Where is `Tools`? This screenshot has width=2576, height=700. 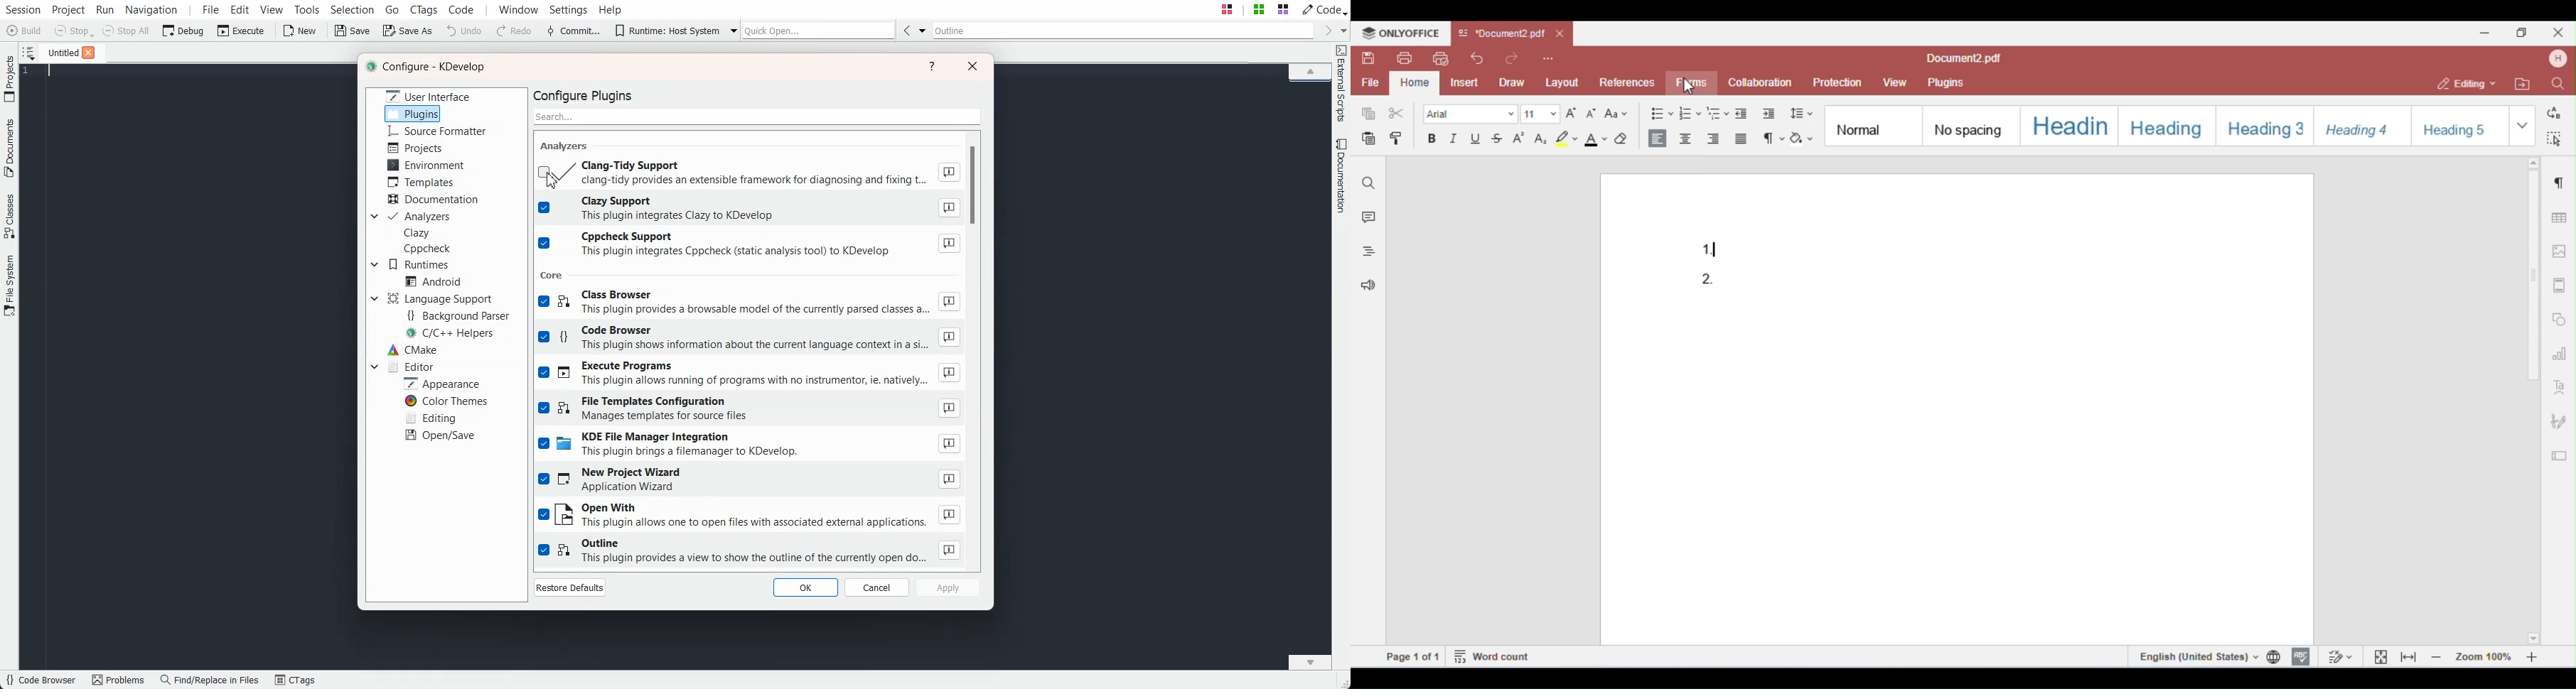 Tools is located at coordinates (308, 9).